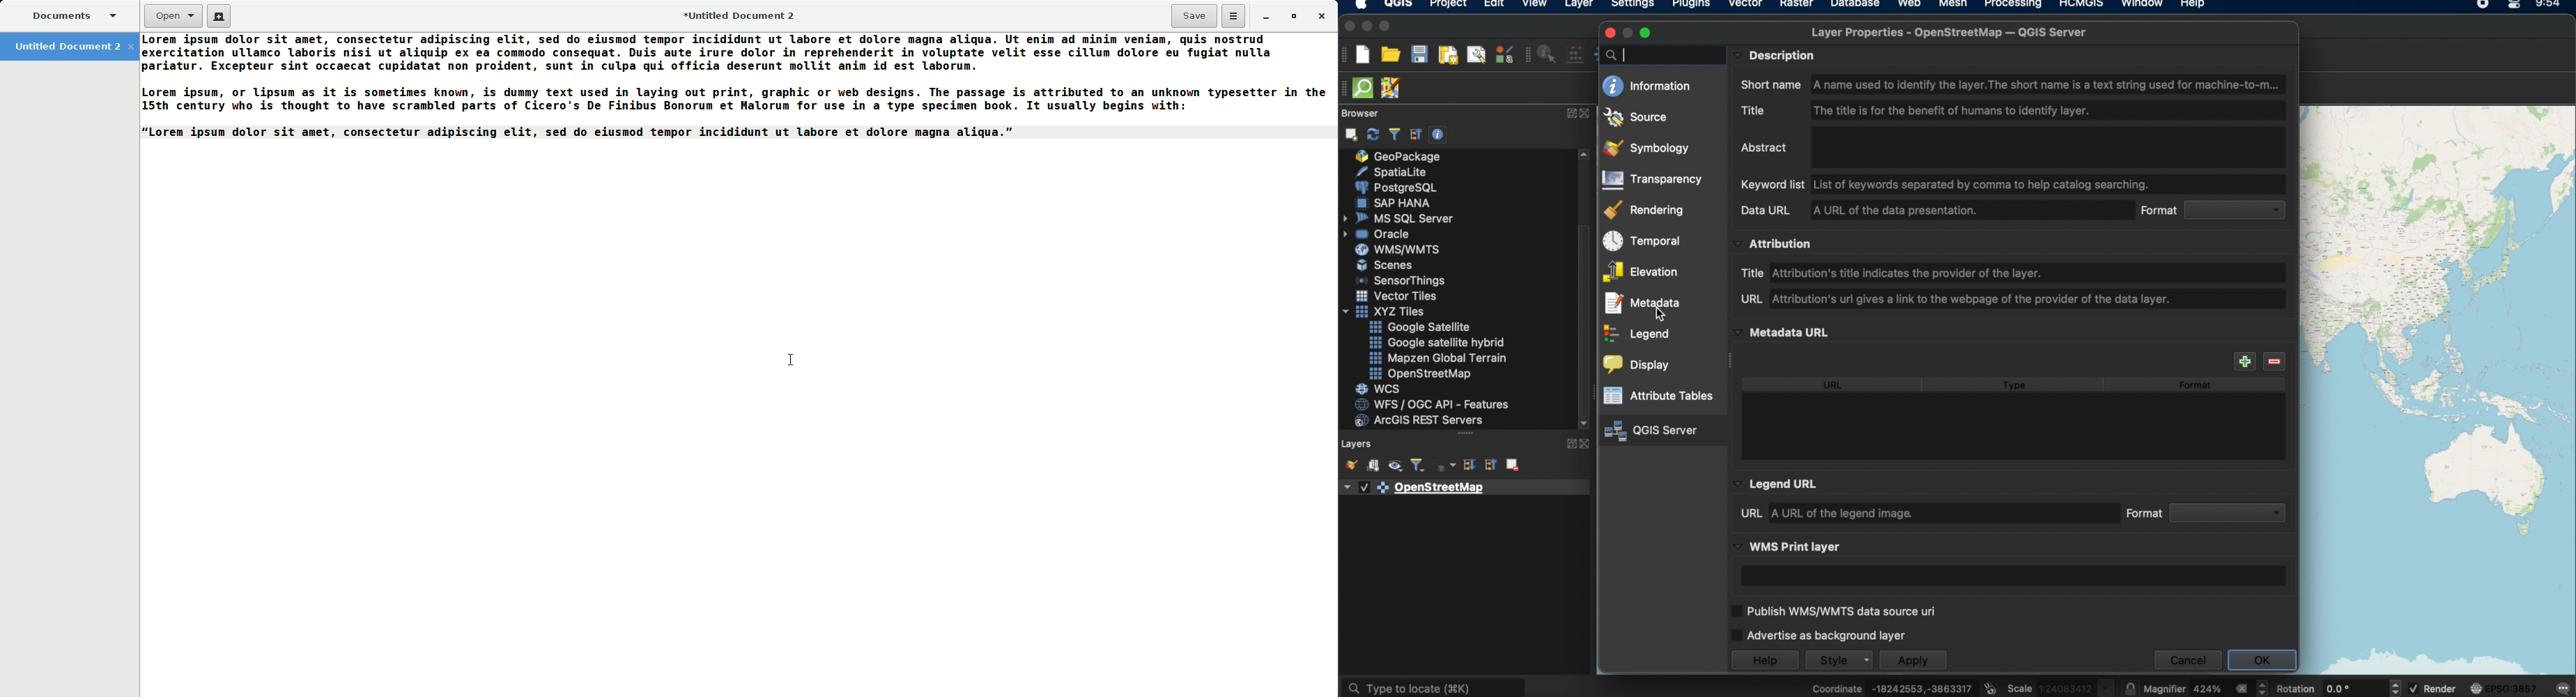  What do you see at coordinates (1840, 660) in the screenshot?
I see `style` at bounding box center [1840, 660].